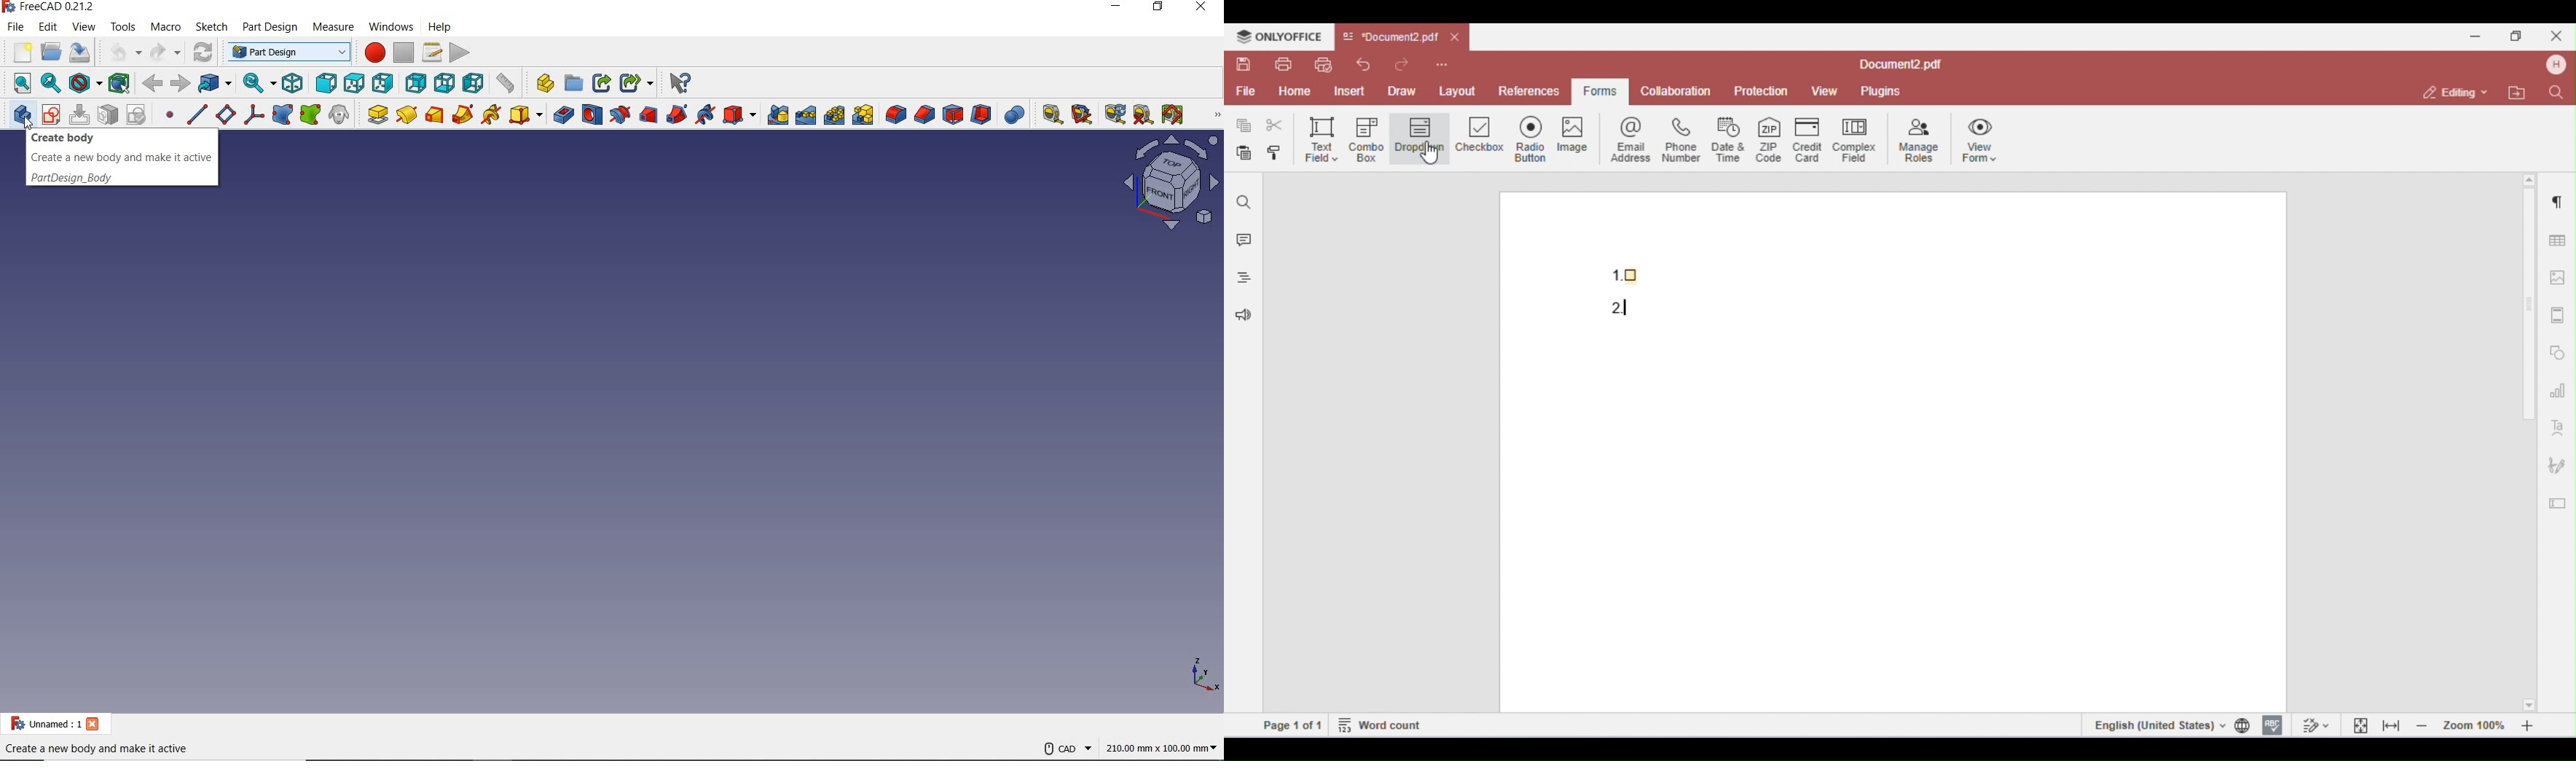 This screenshot has height=784, width=2576. What do you see at coordinates (806, 114) in the screenshot?
I see `LINEARPATTERN` at bounding box center [806, 114].